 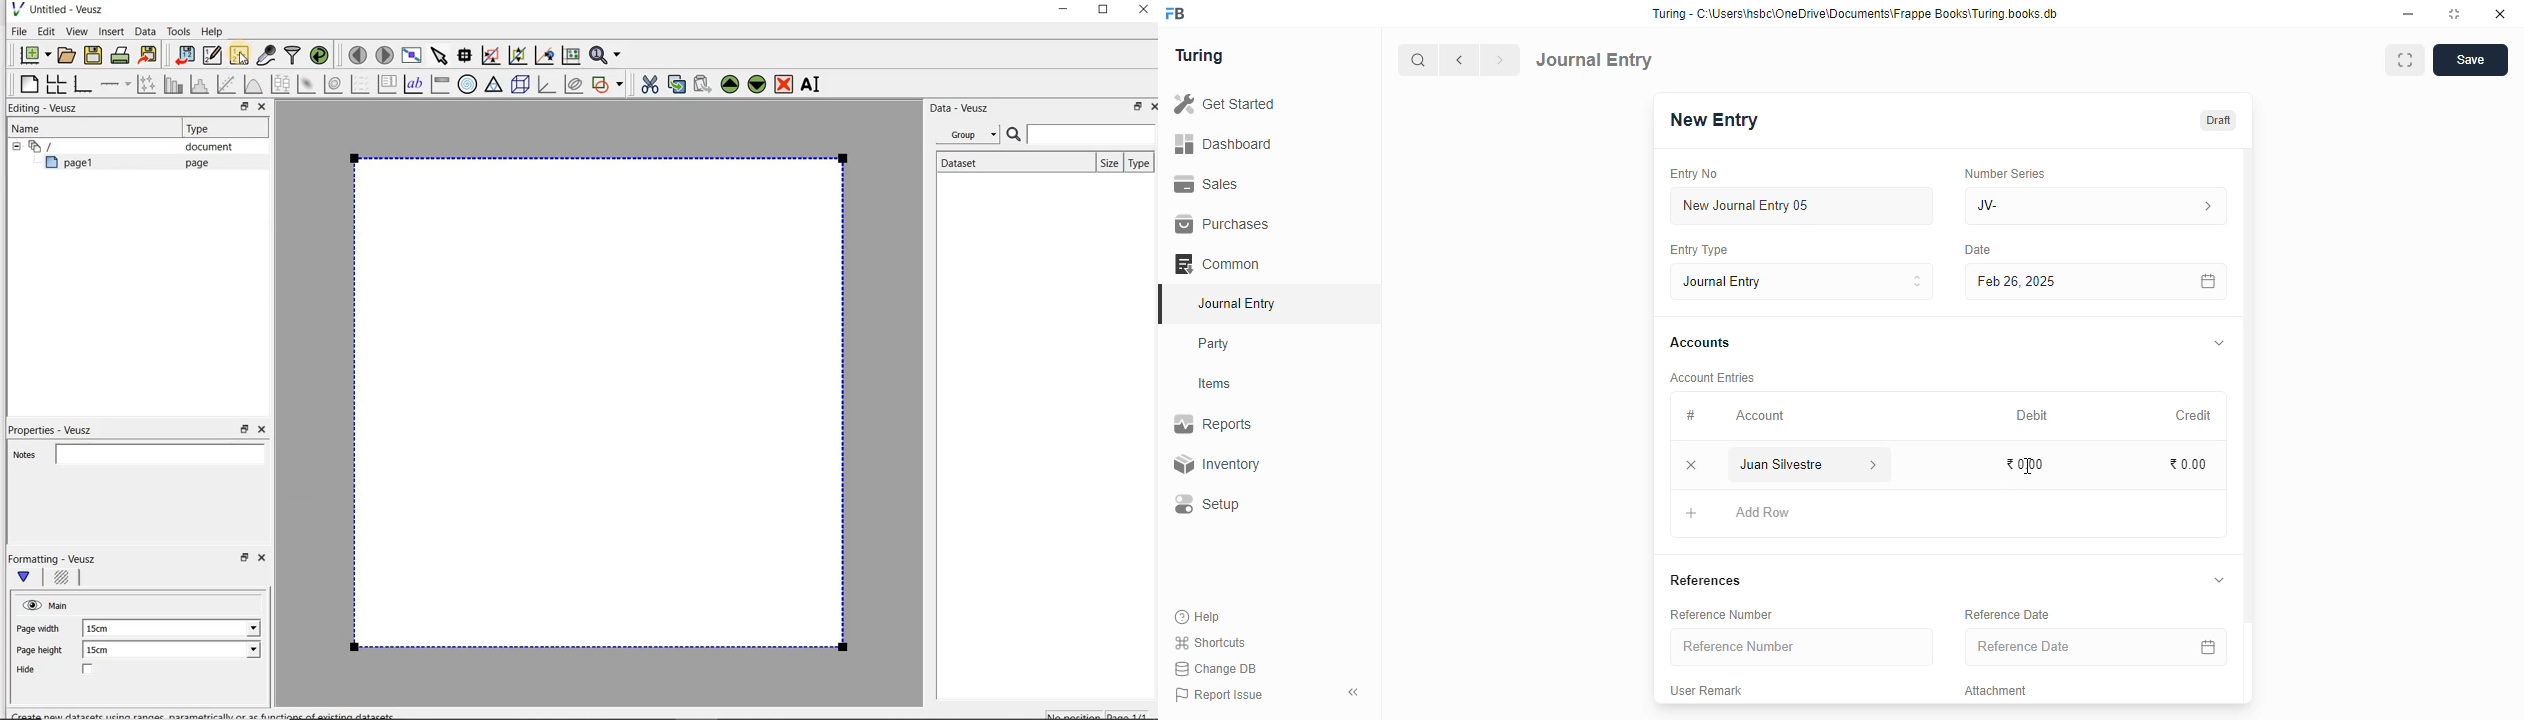 I want to click on setup, so click(x=1209, y=505).